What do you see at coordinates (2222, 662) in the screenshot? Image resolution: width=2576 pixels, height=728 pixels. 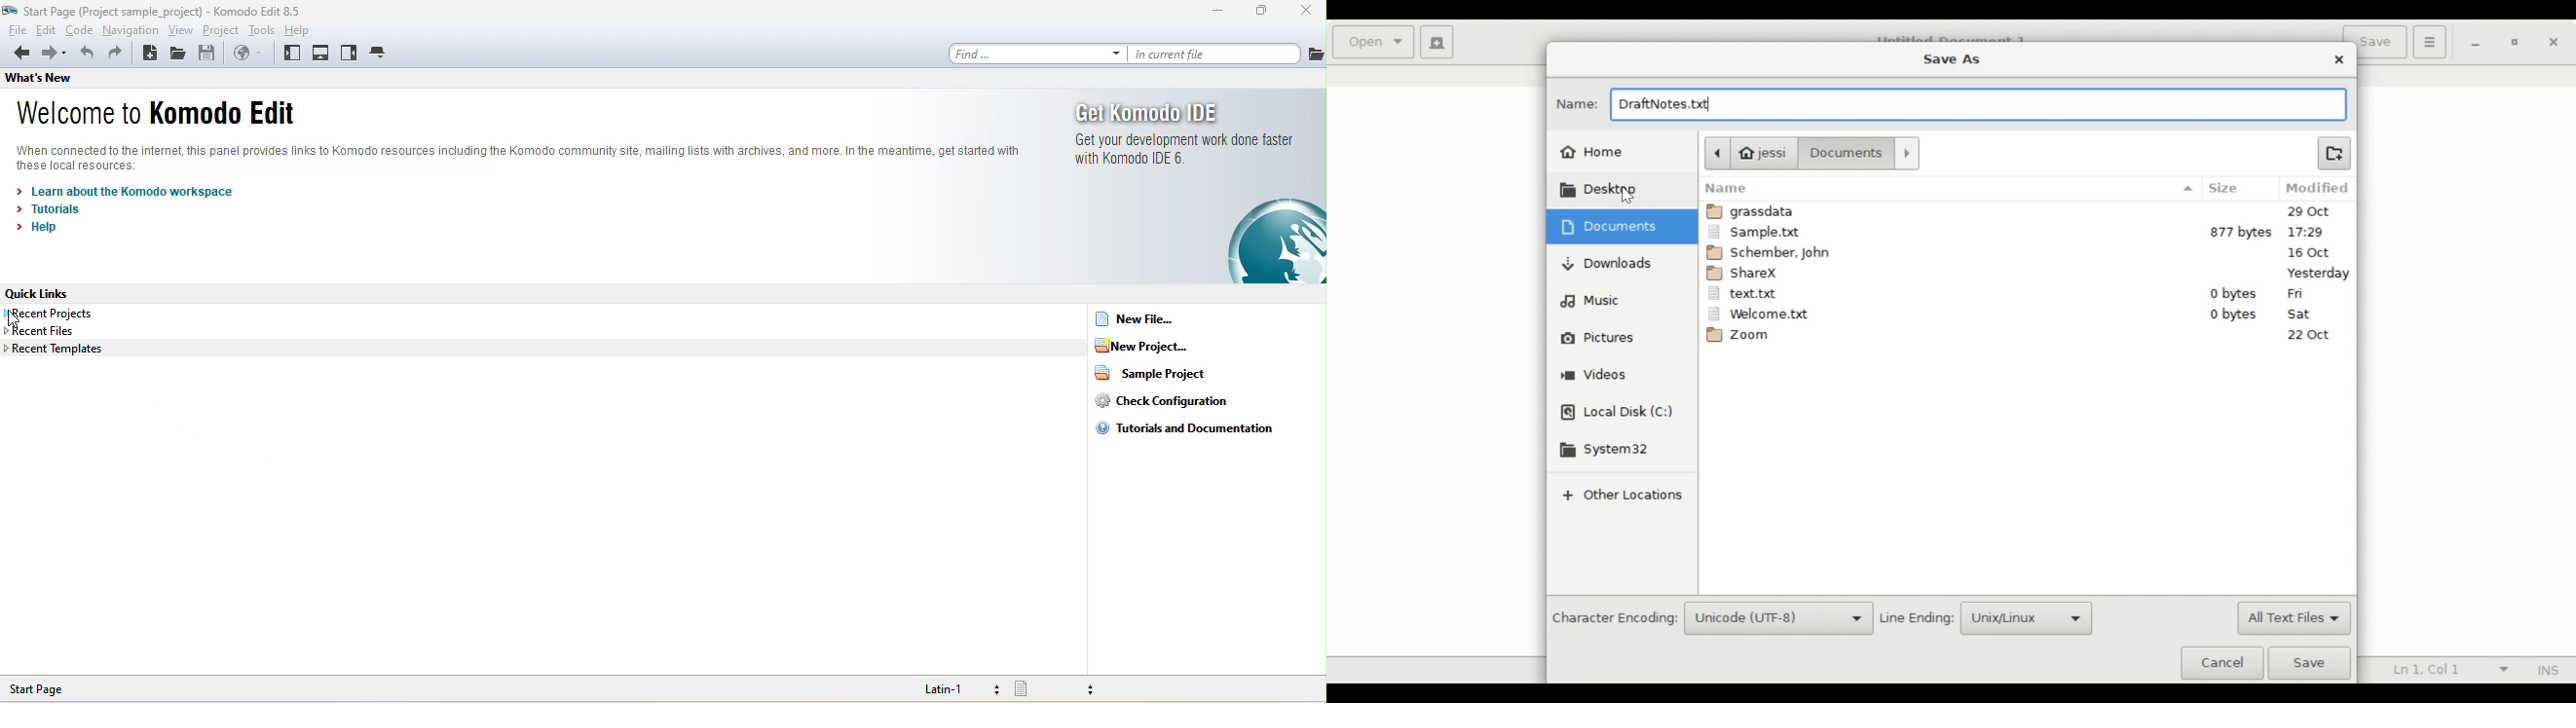 I see `Cancel` at bounding box center [2222, 662].